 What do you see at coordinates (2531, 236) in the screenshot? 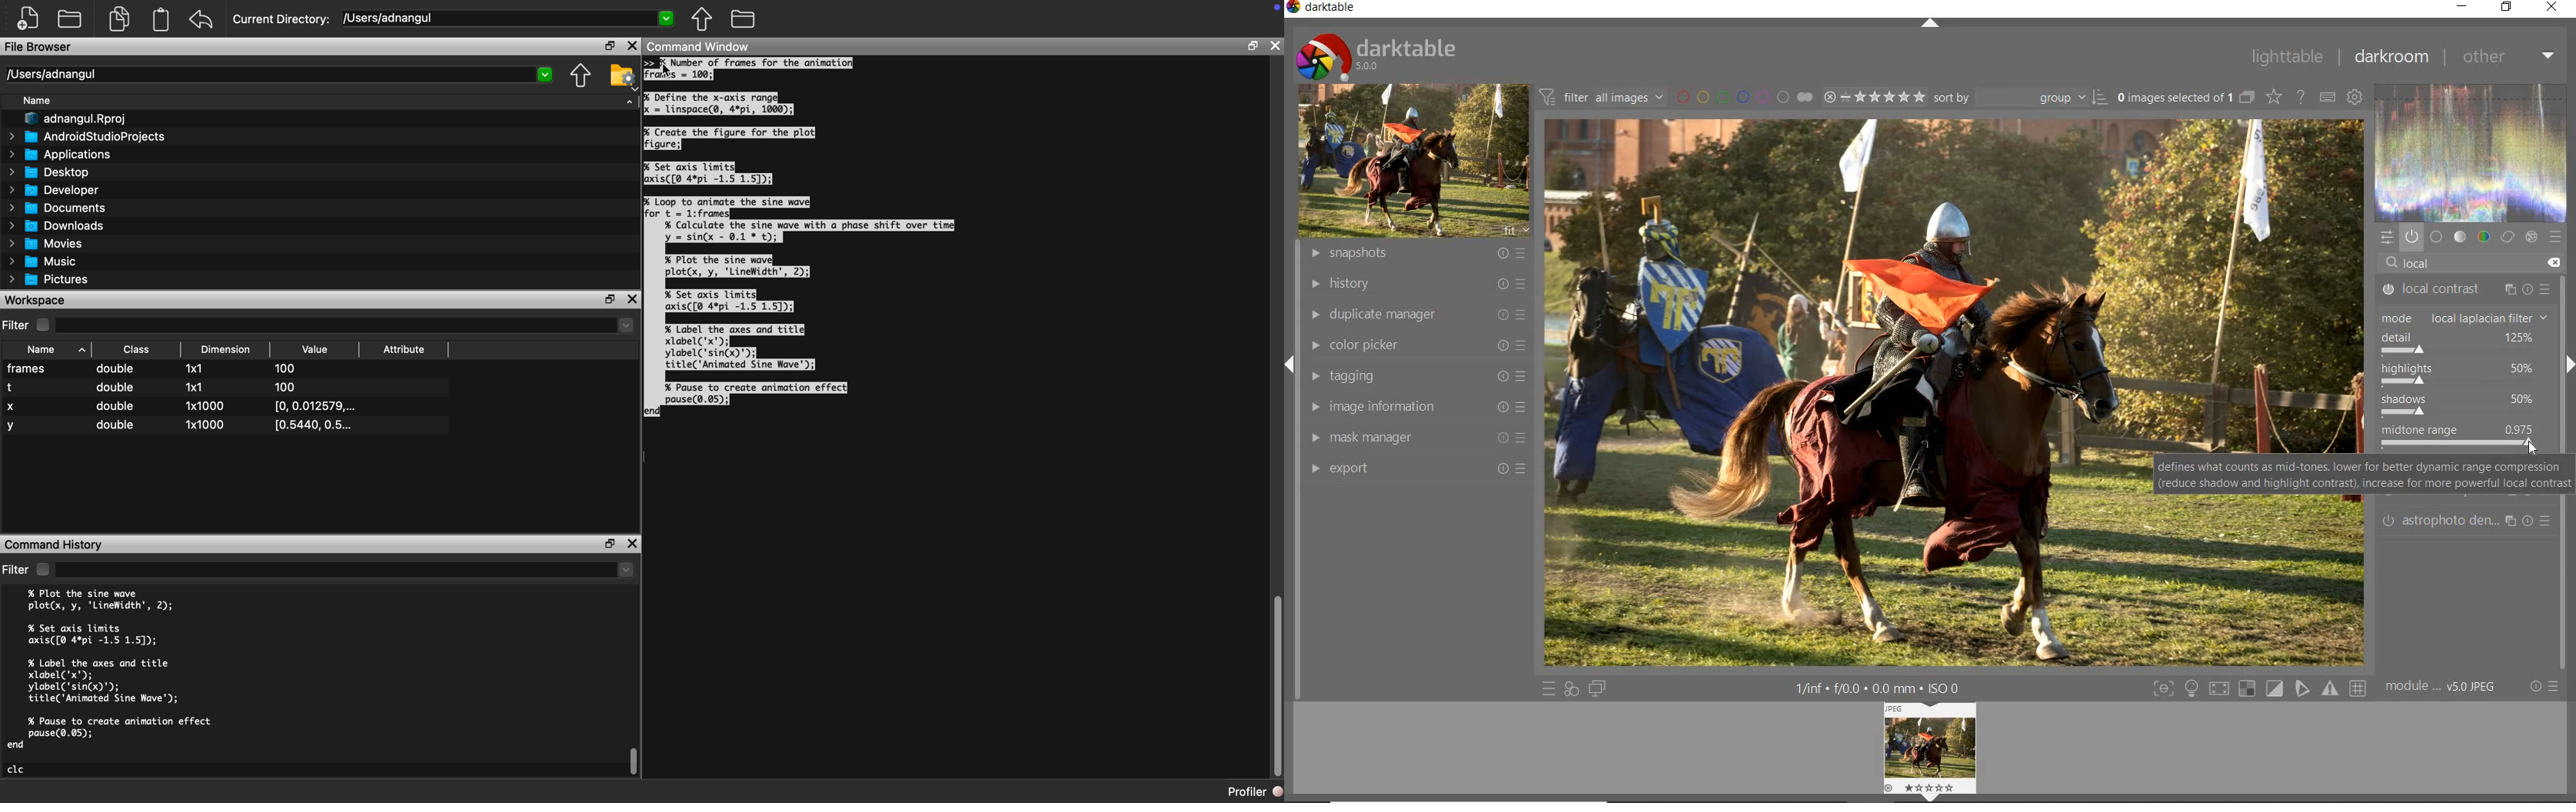
I see `effect` at bounding box center [2531, 236].